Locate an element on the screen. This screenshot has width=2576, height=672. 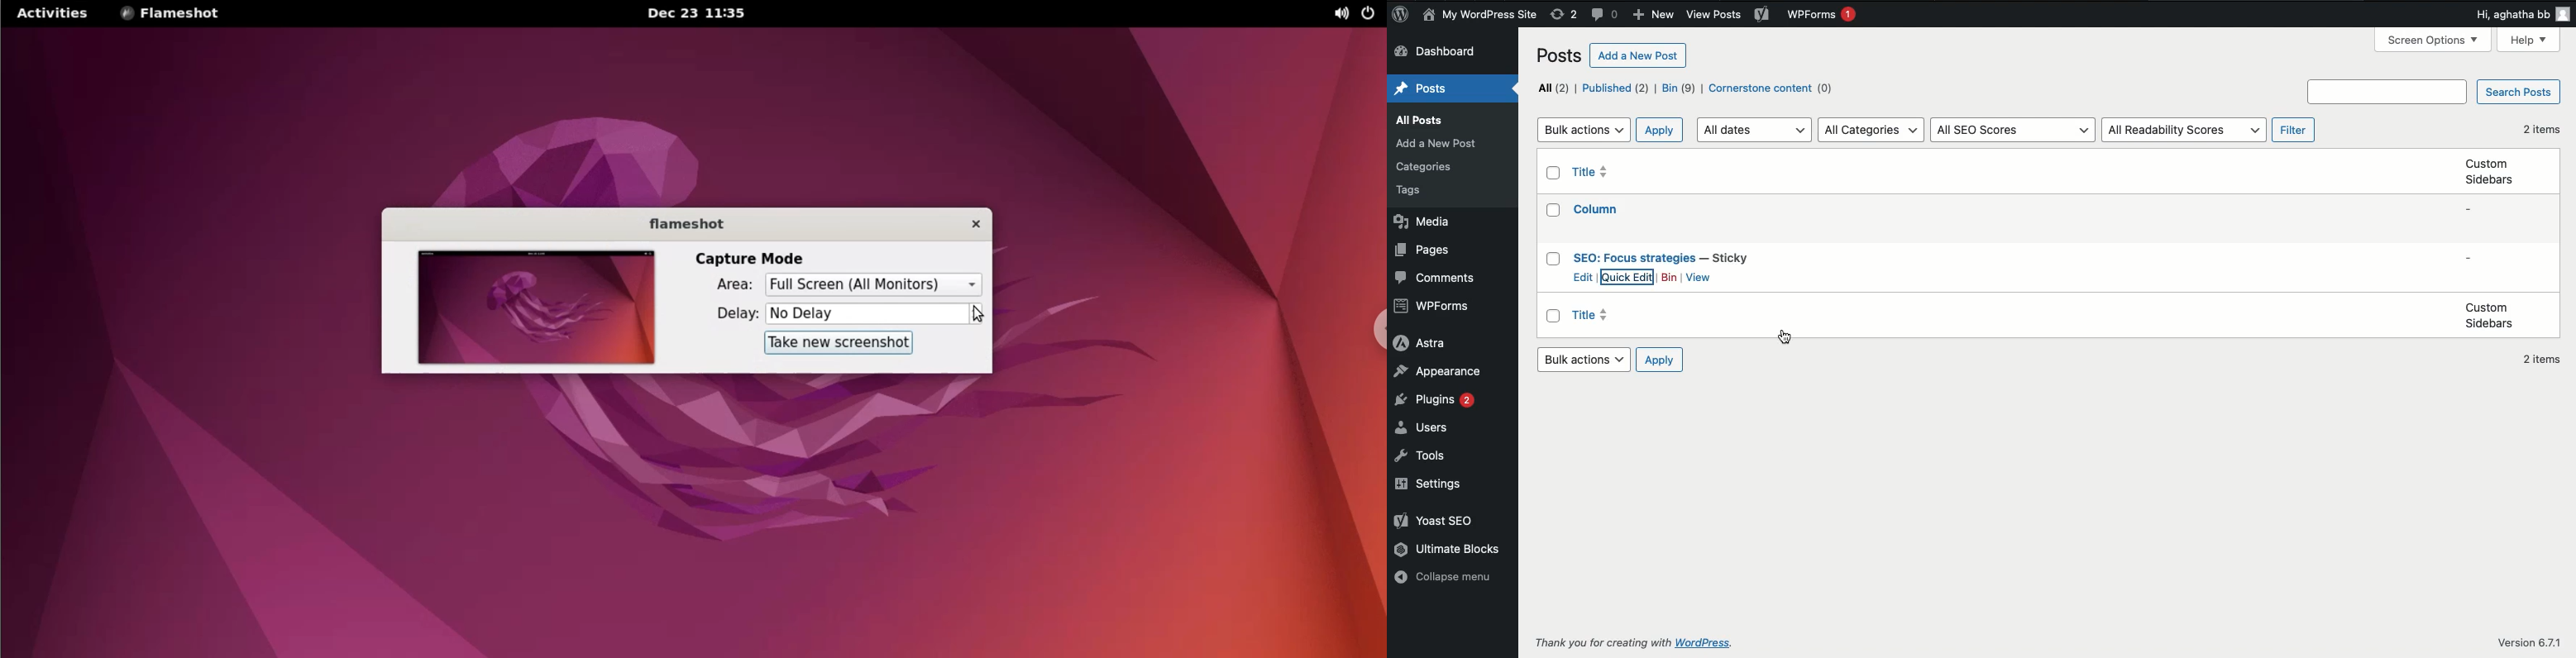
Filter is located at coordinates (2296, 131).